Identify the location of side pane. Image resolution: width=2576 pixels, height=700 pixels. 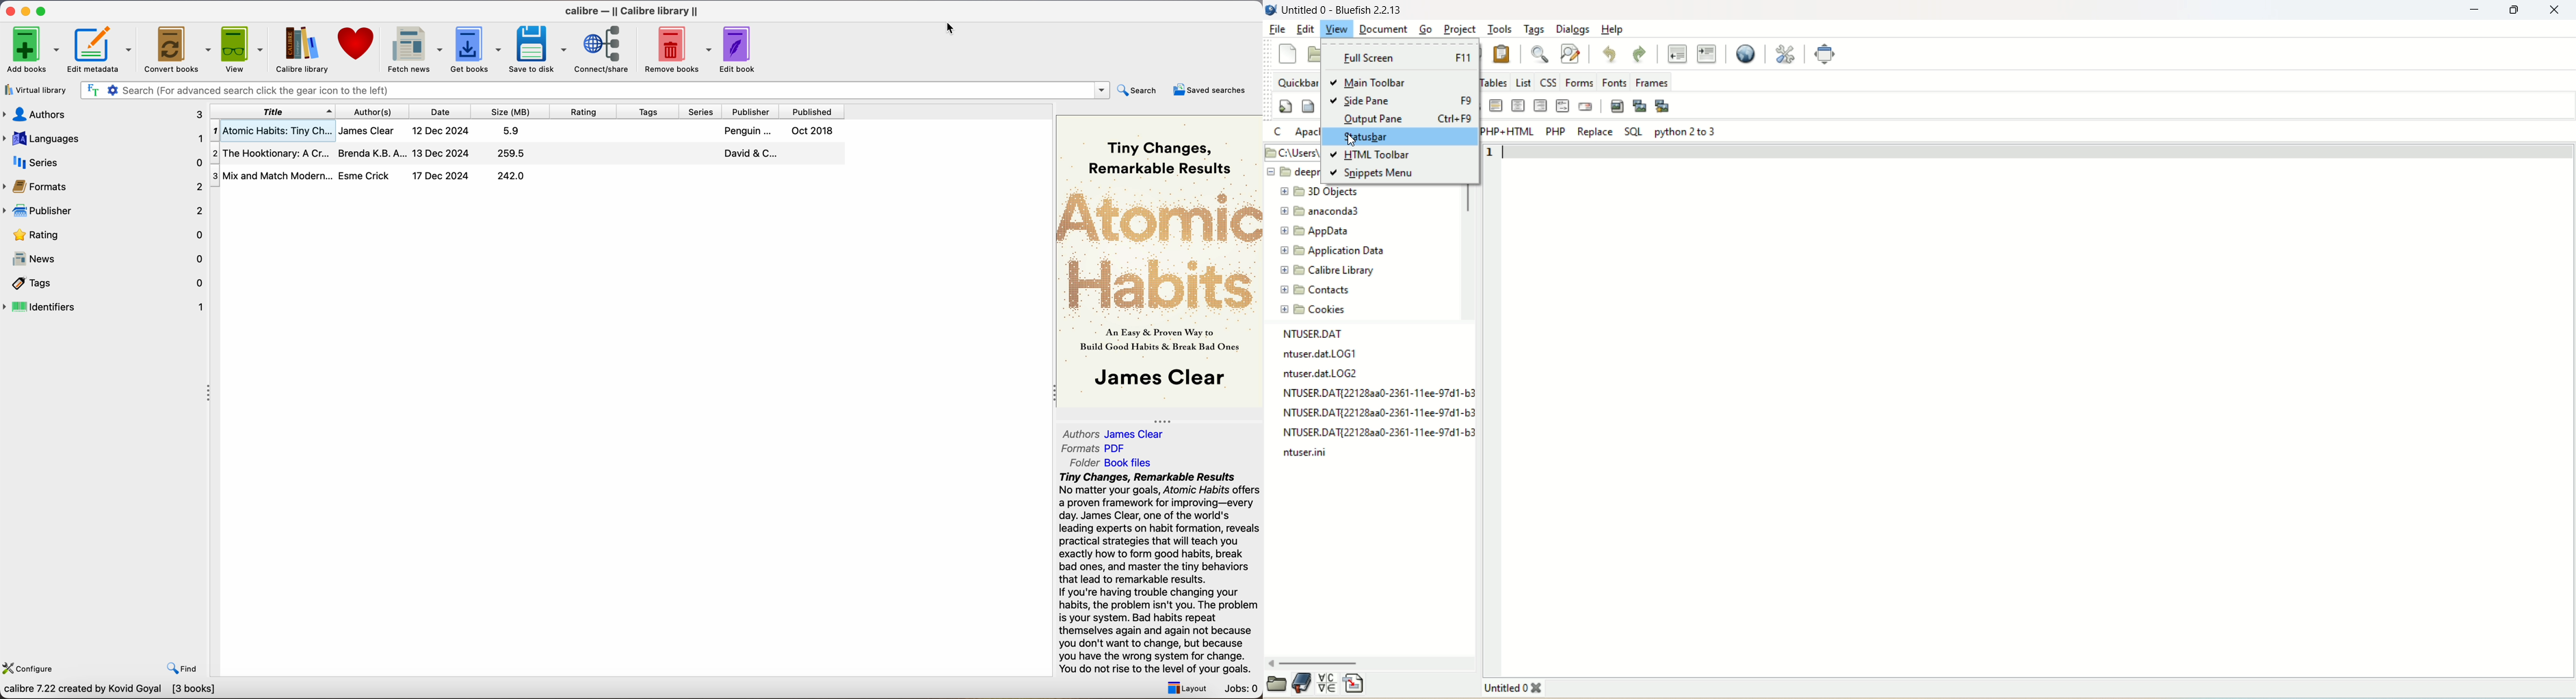
(1399, 101).